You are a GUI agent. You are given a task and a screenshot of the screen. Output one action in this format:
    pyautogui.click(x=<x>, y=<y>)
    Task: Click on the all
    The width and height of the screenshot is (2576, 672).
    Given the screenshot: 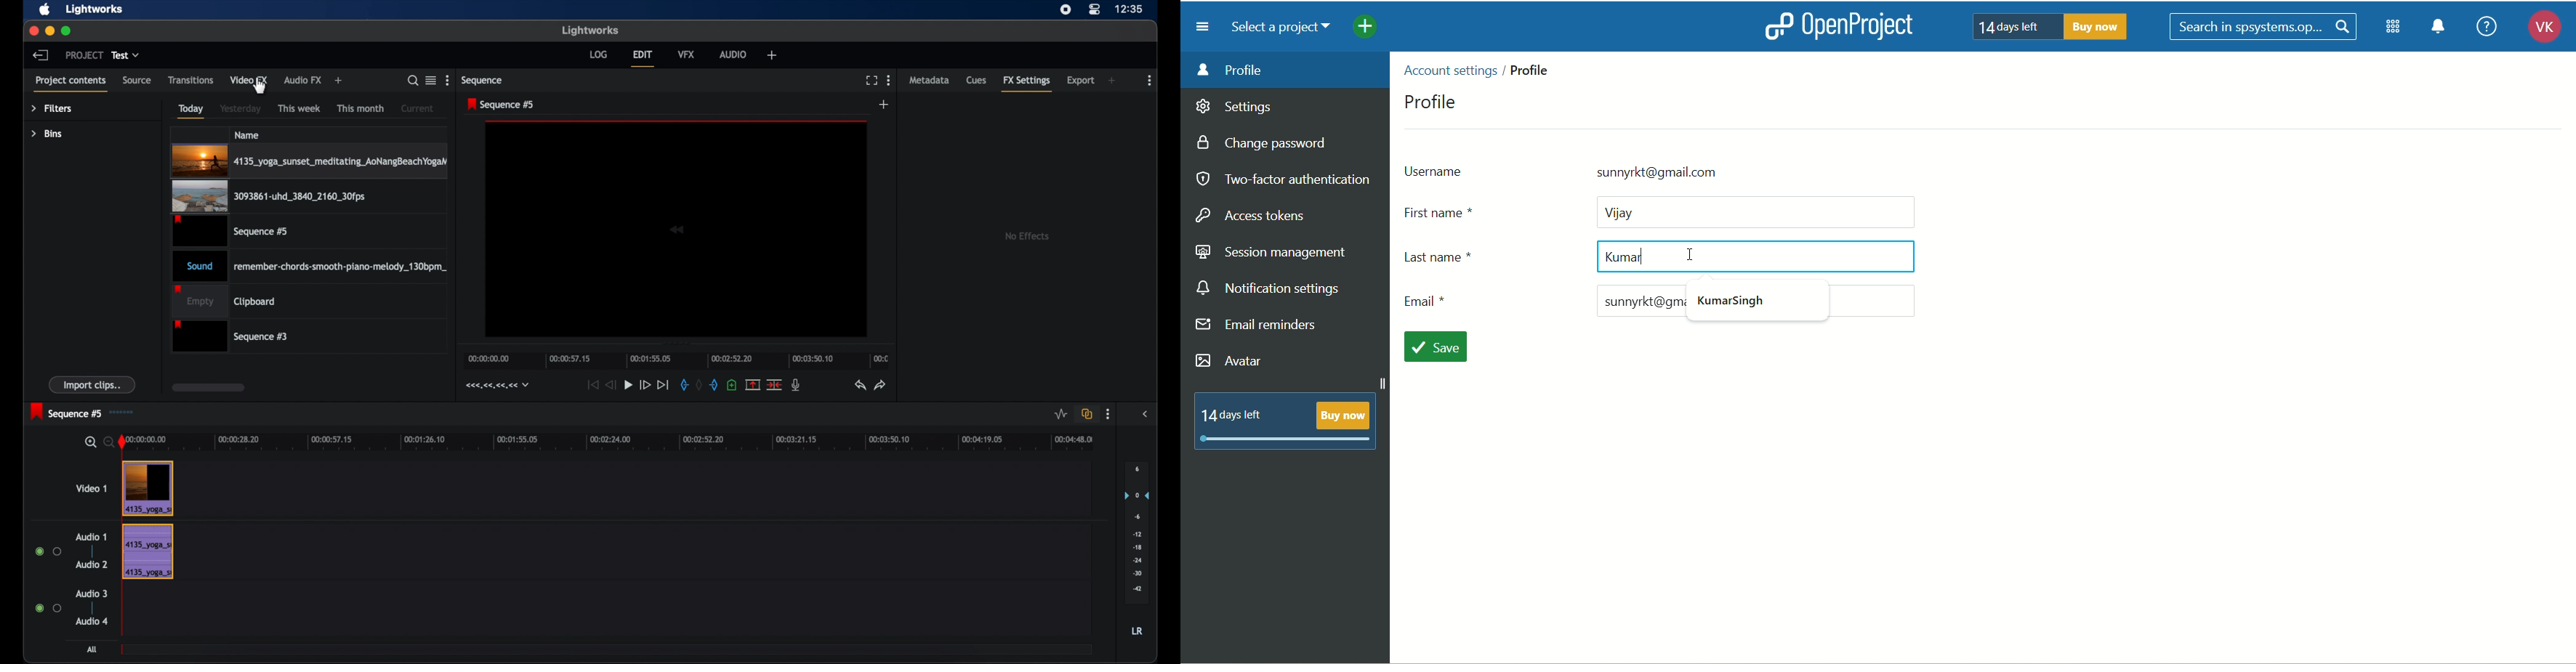 What is the action you would take?
    pyautogui.click(x=94, y=650)
    